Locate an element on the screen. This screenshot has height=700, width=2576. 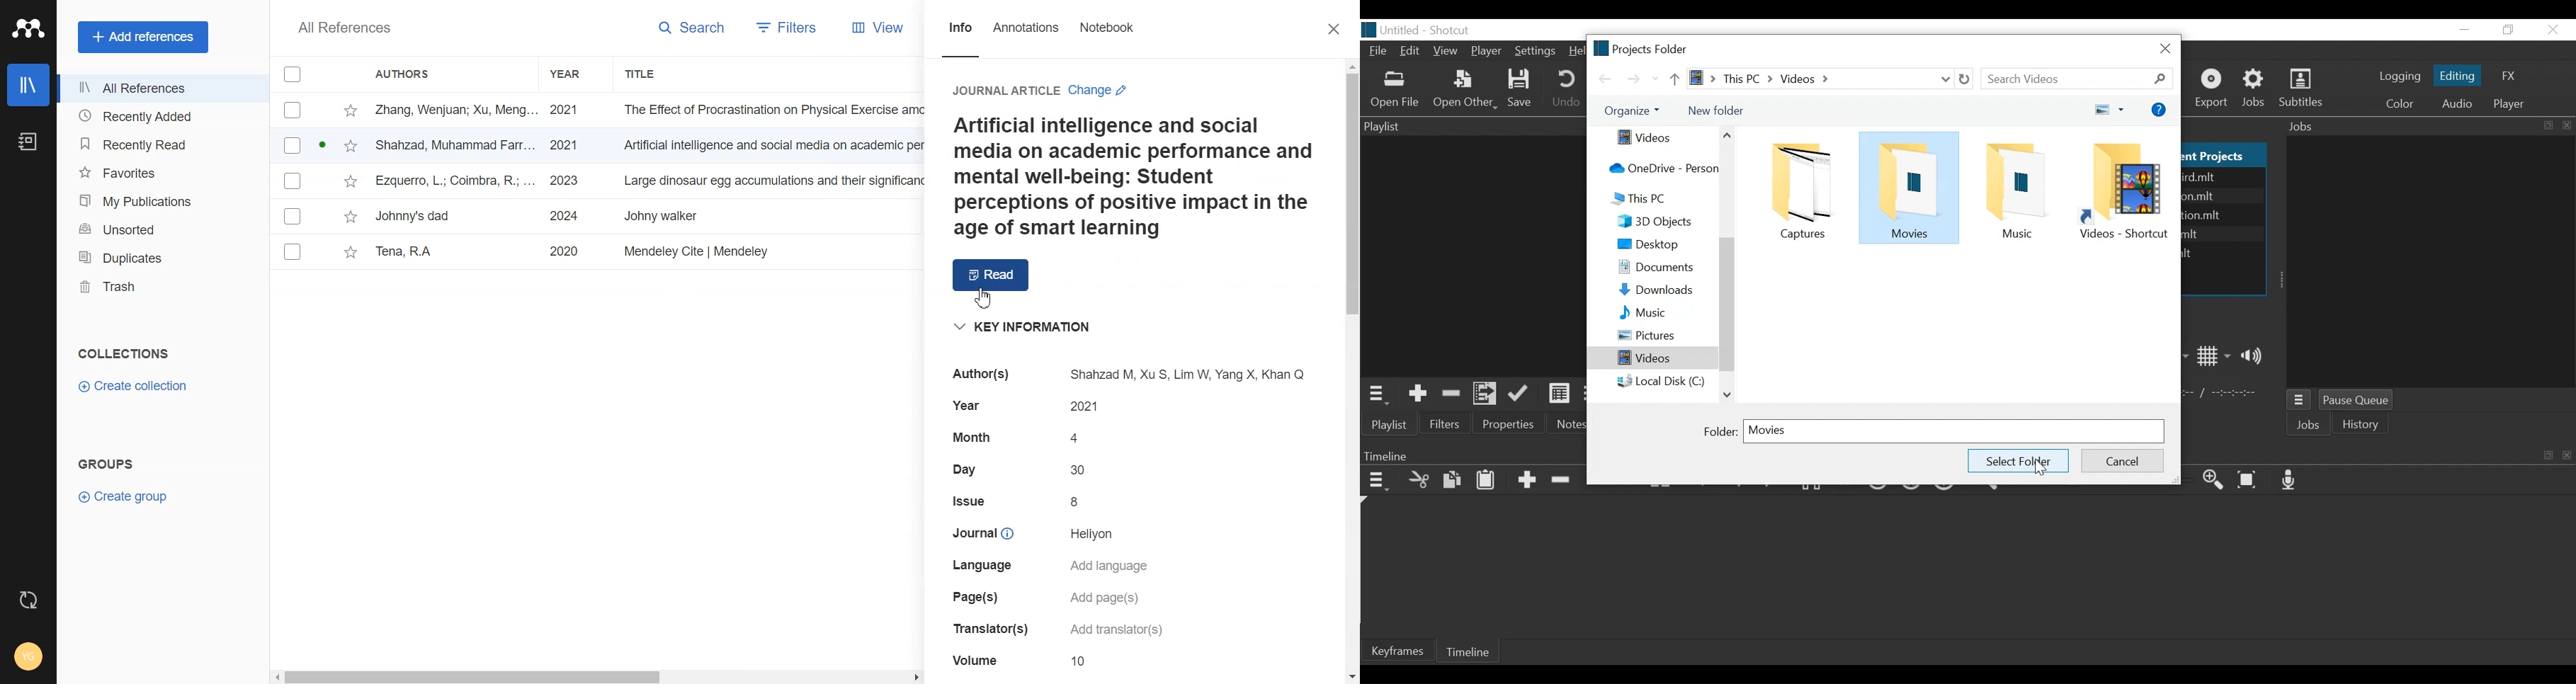
Jobs is located at coordinates (2258, 88).